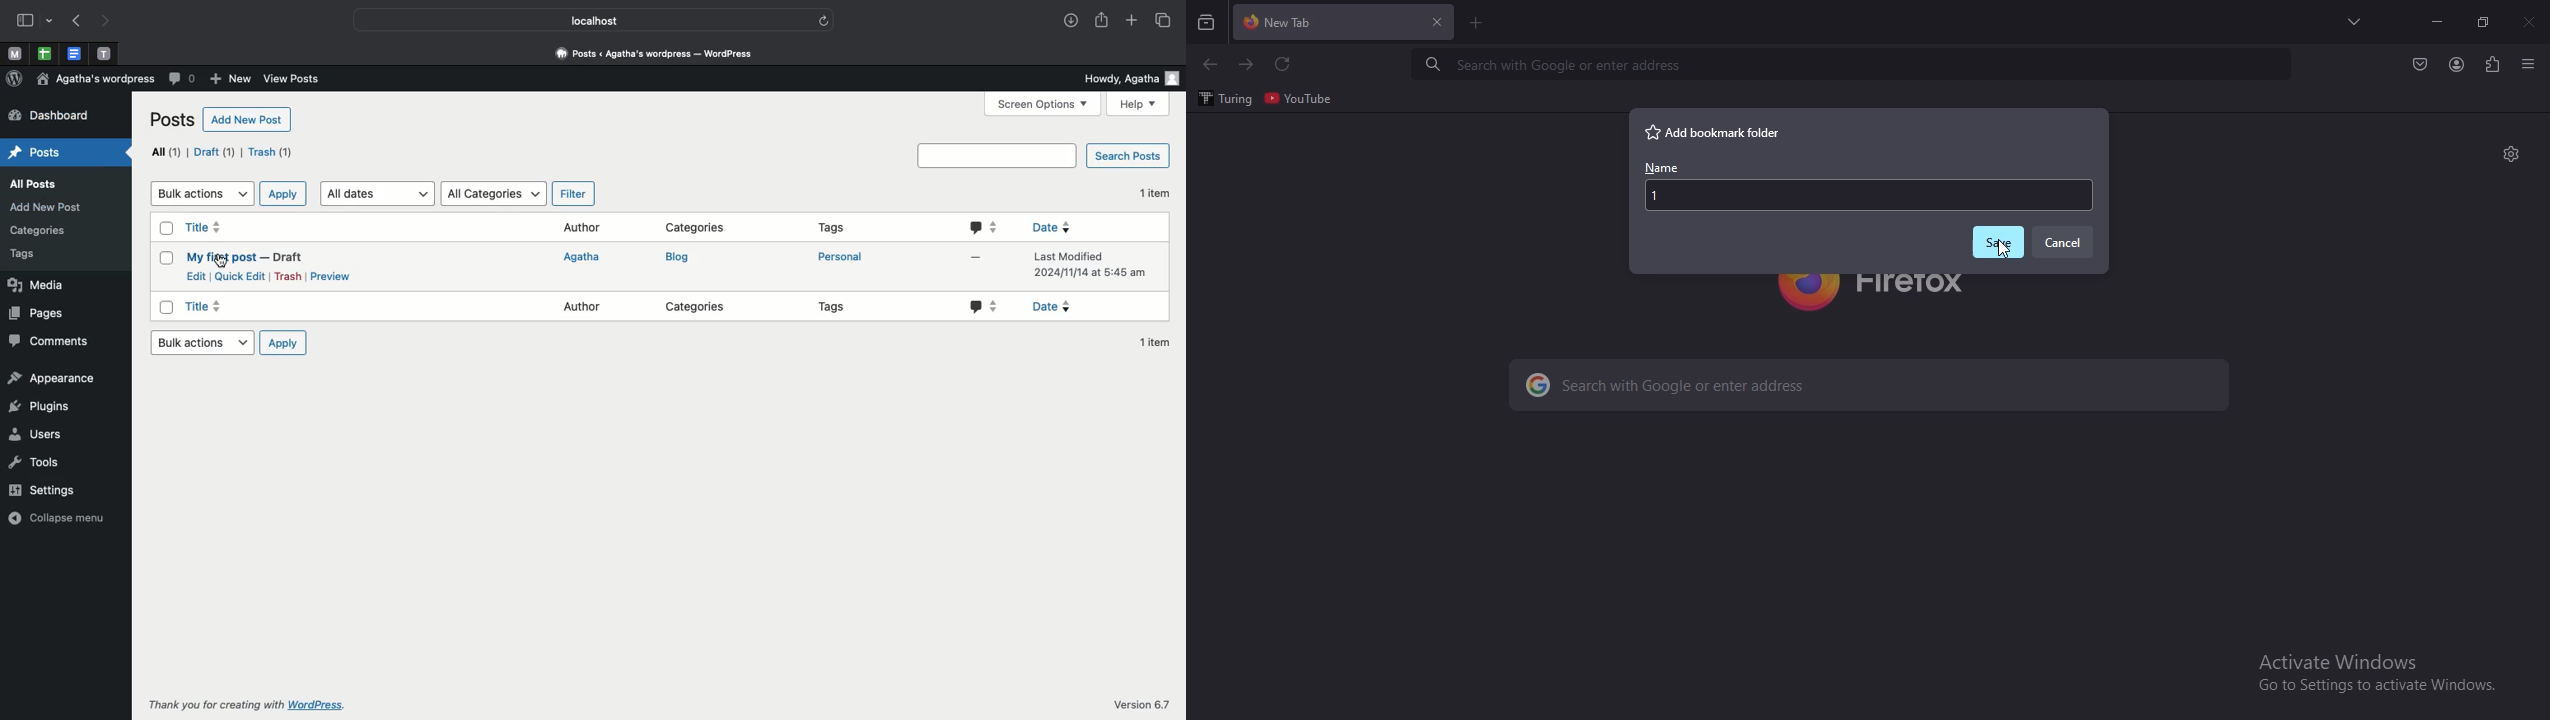 This screenshot has width=2576, height=728. What do you see at coordinates (682, 259) in the screenshot?
I see `Blog` at bounding box center [682, 259].